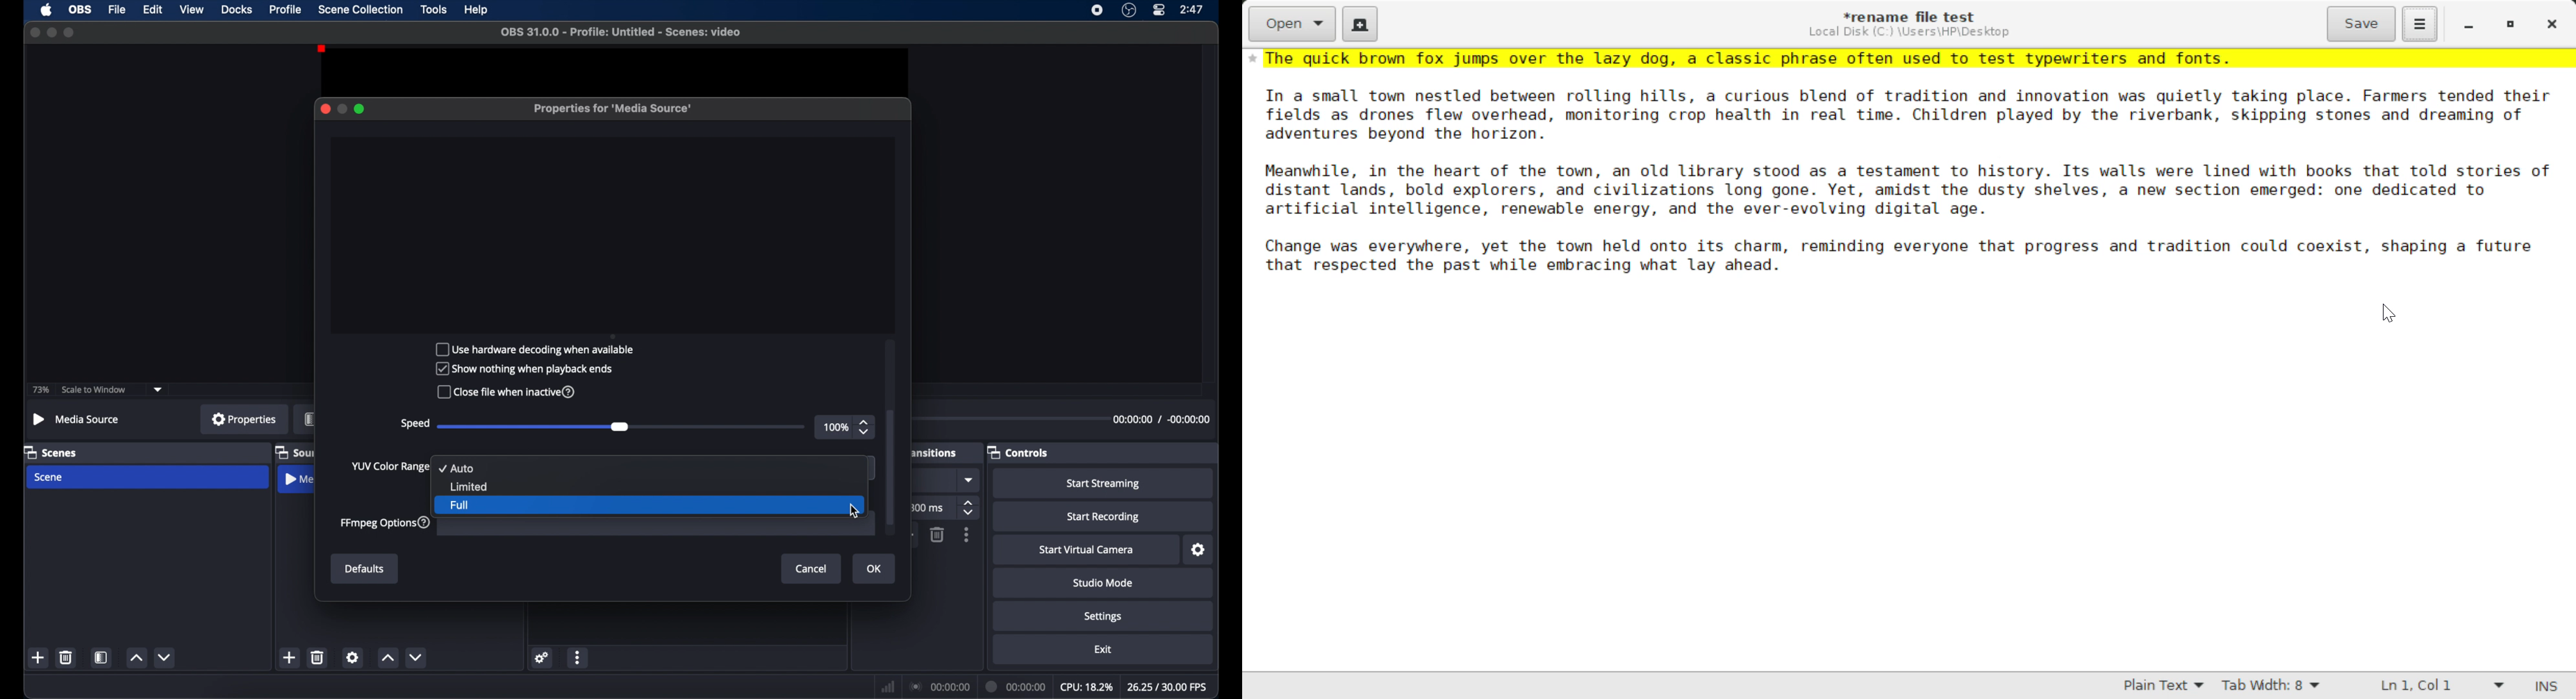 The height and width of the screenshot is (700, 2576). I want to click on Restore Down, so click(2468, 26).